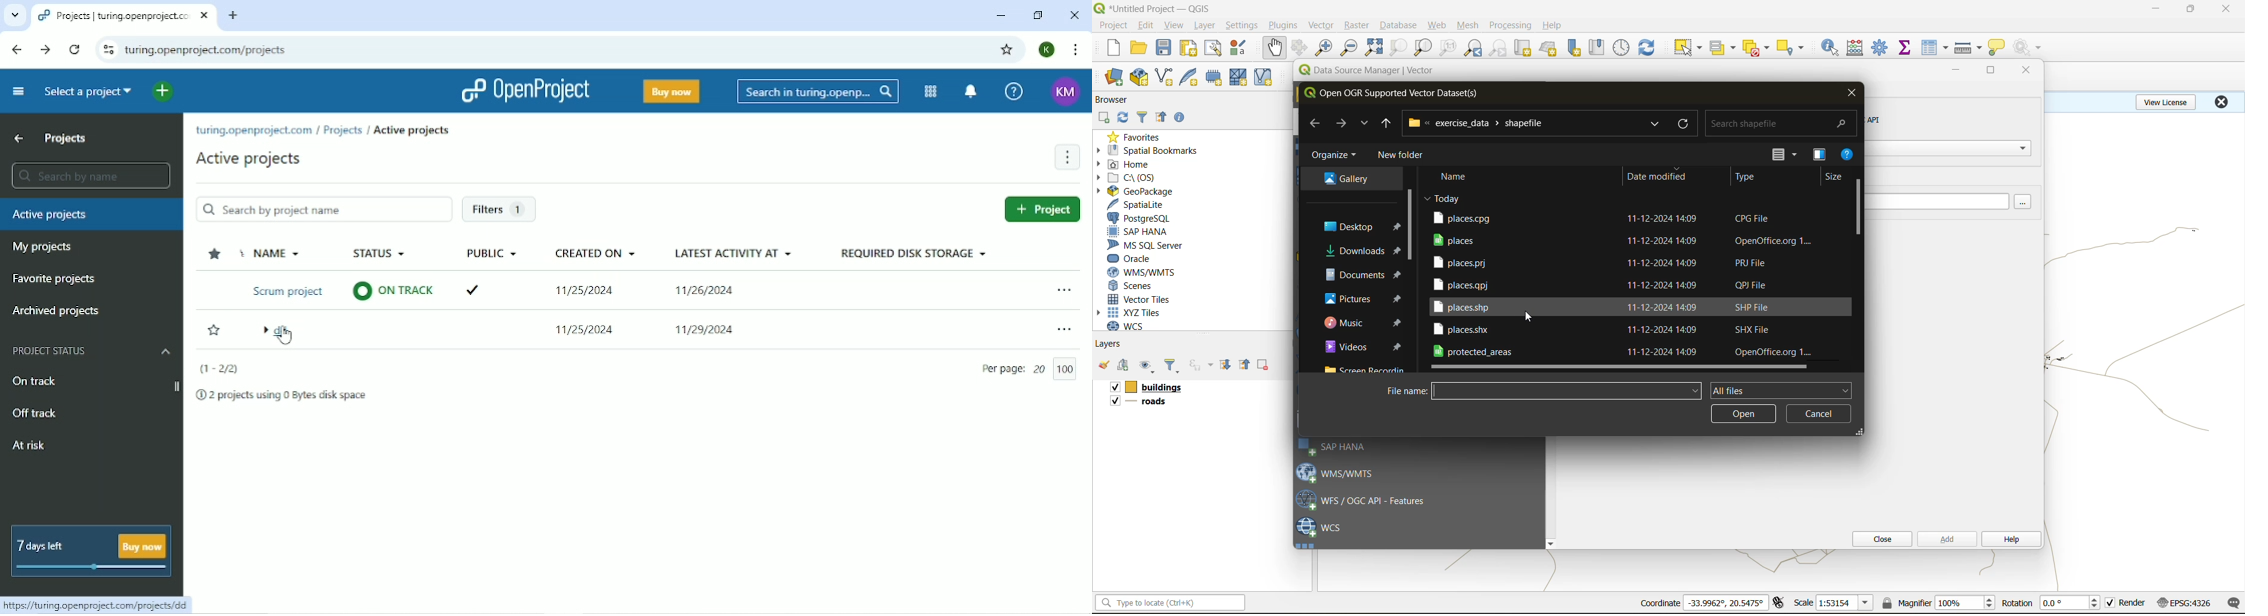 The image size is (2268, 616). Describe the element at coordinates (1364, 275) in the screenshot. I see `folder explorer` at that location.